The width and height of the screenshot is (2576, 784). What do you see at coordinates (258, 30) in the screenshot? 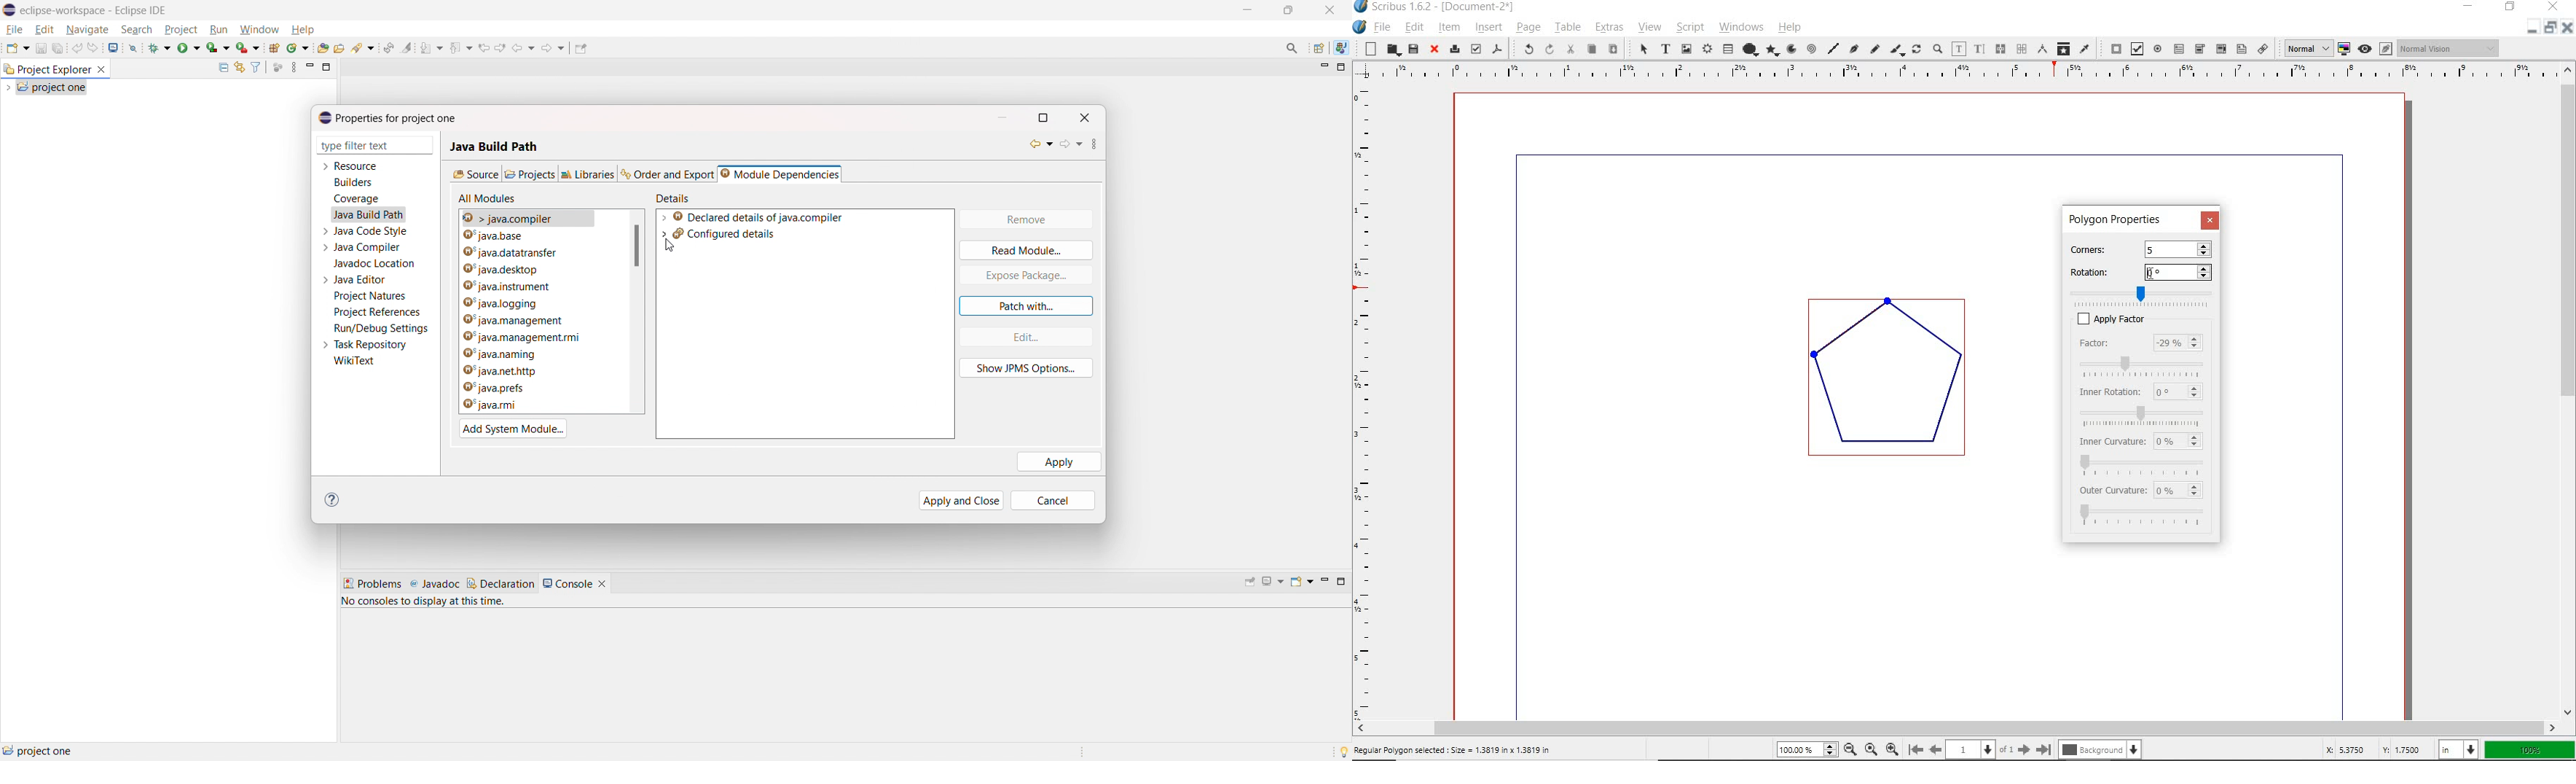
I see `window` at bounding box center [258, 30].